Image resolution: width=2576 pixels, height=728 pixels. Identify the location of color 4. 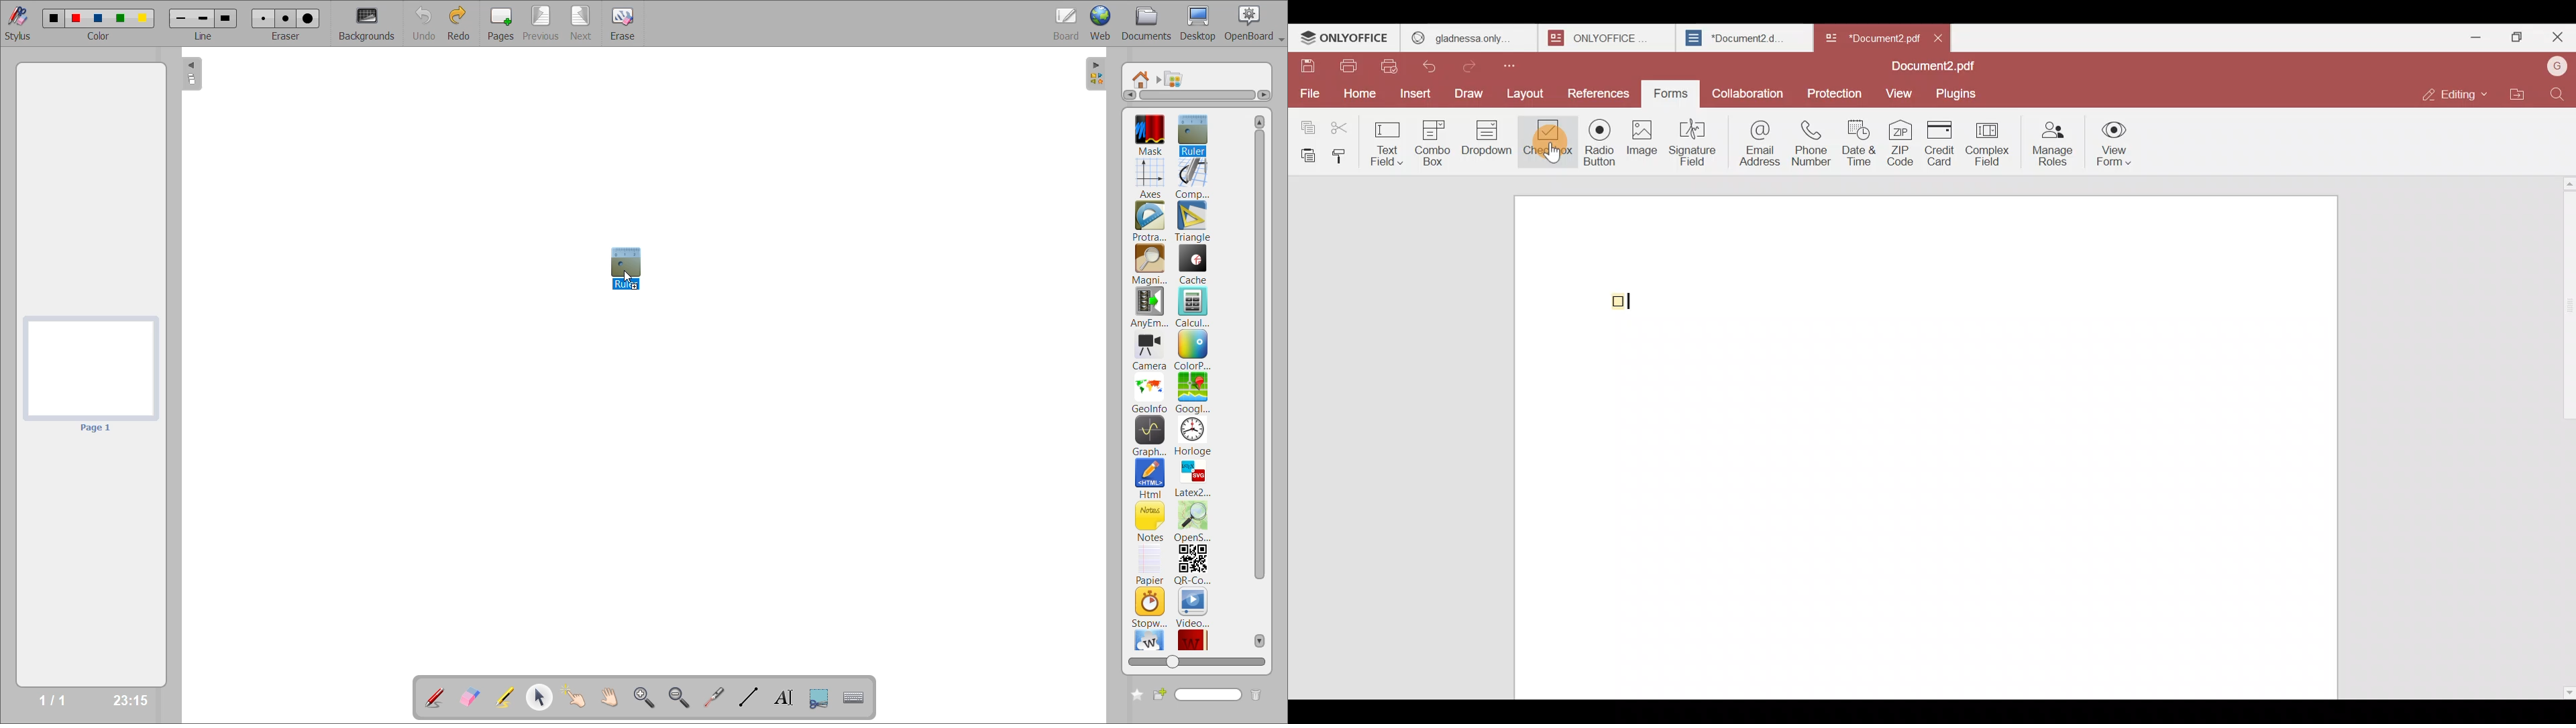
(119, 19).